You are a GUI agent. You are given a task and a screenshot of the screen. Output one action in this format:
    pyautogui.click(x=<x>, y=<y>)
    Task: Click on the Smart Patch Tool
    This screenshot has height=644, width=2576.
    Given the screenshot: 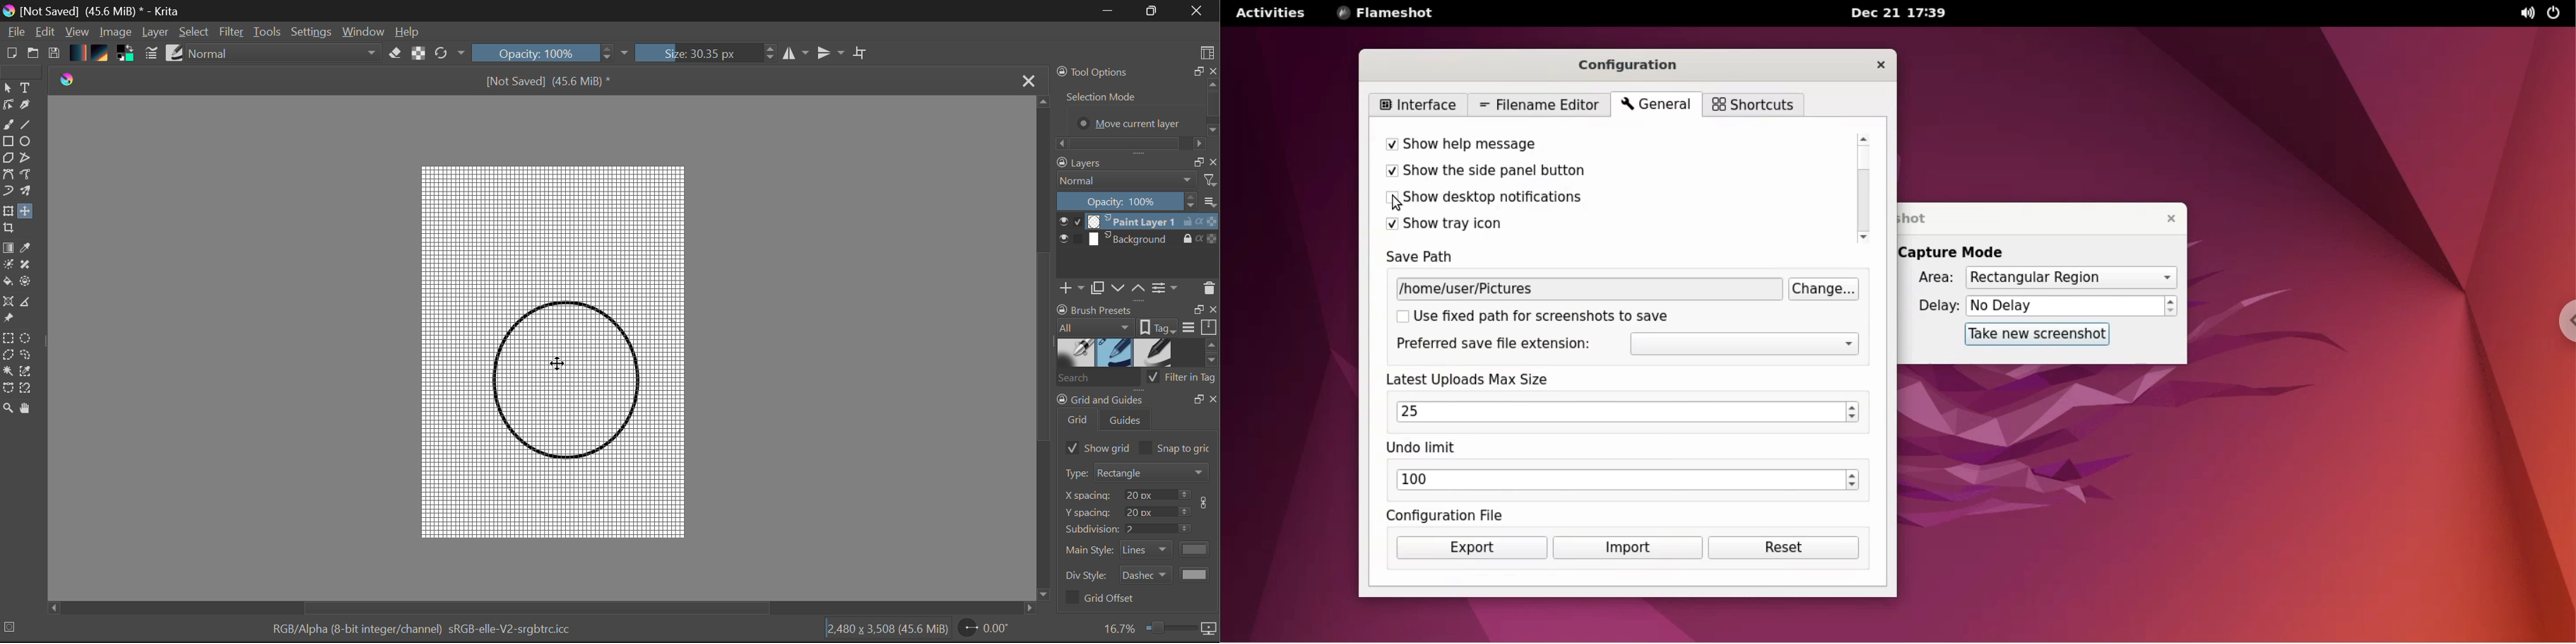 What is the action you would take?
    pyautogui.click(x=29, y=264)
    